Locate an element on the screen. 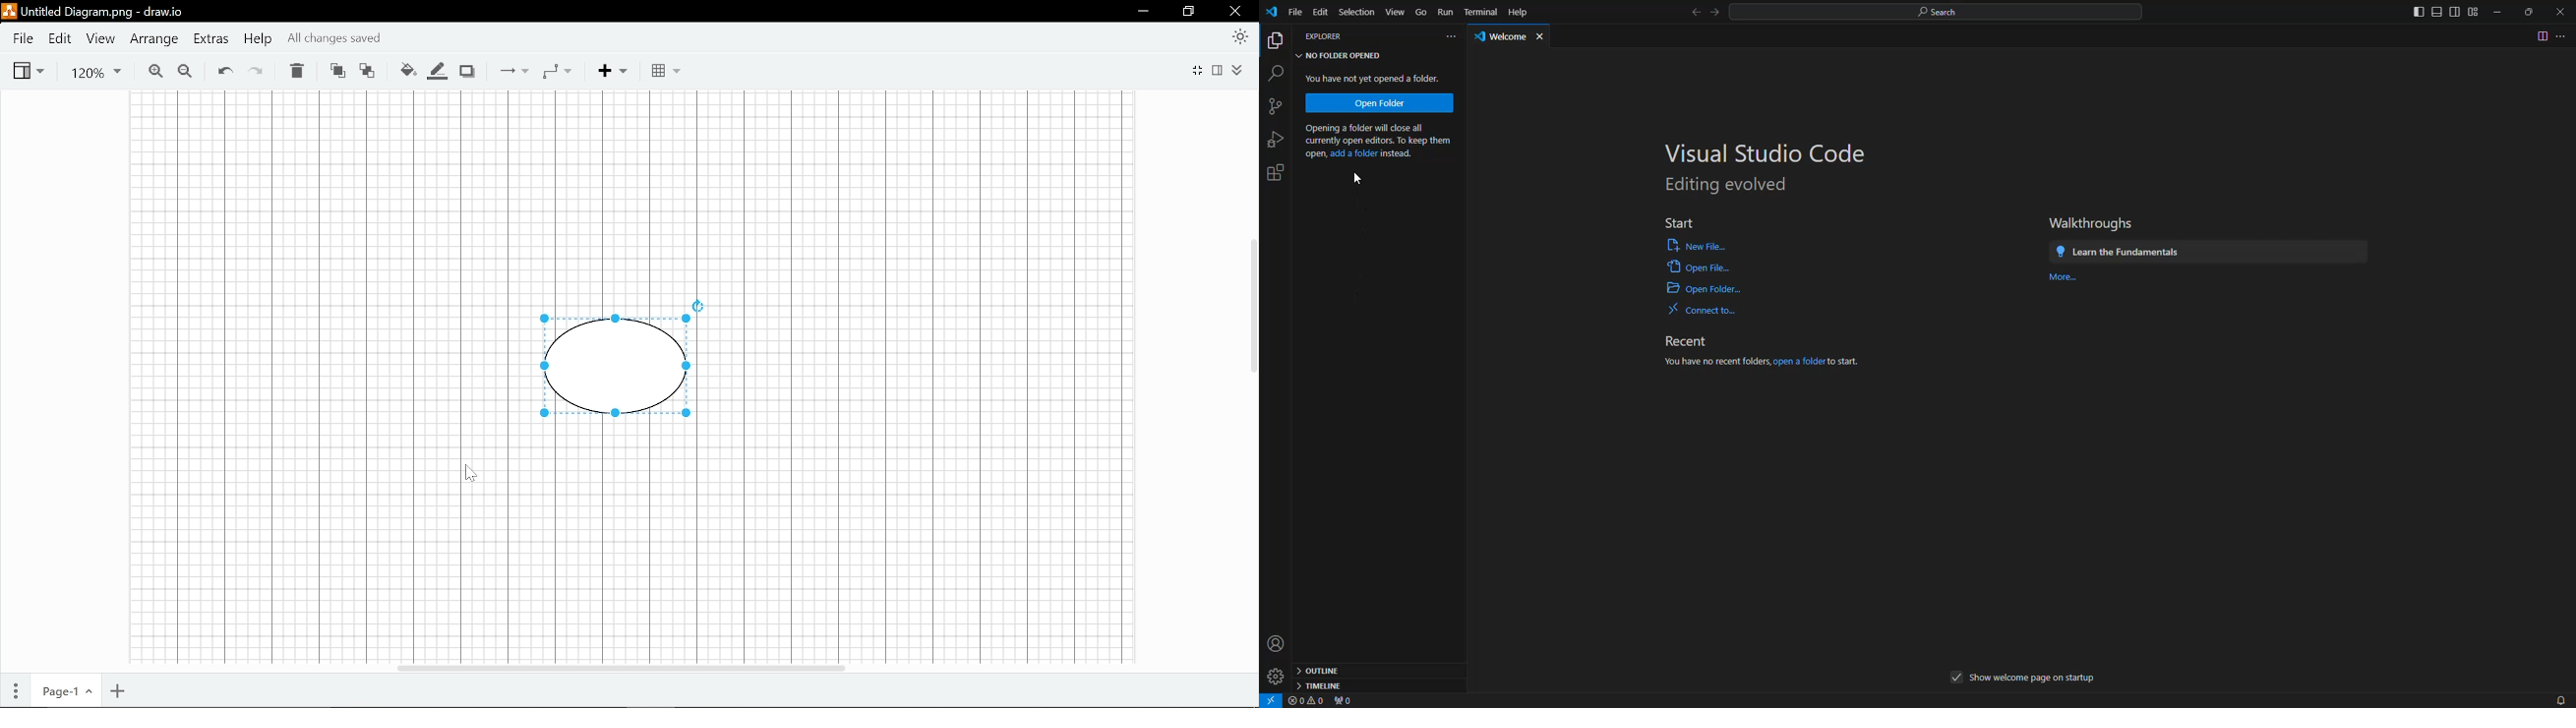 The height and width of the screenshot is (728, 2576). selection is located at coordinates (1356, 11).